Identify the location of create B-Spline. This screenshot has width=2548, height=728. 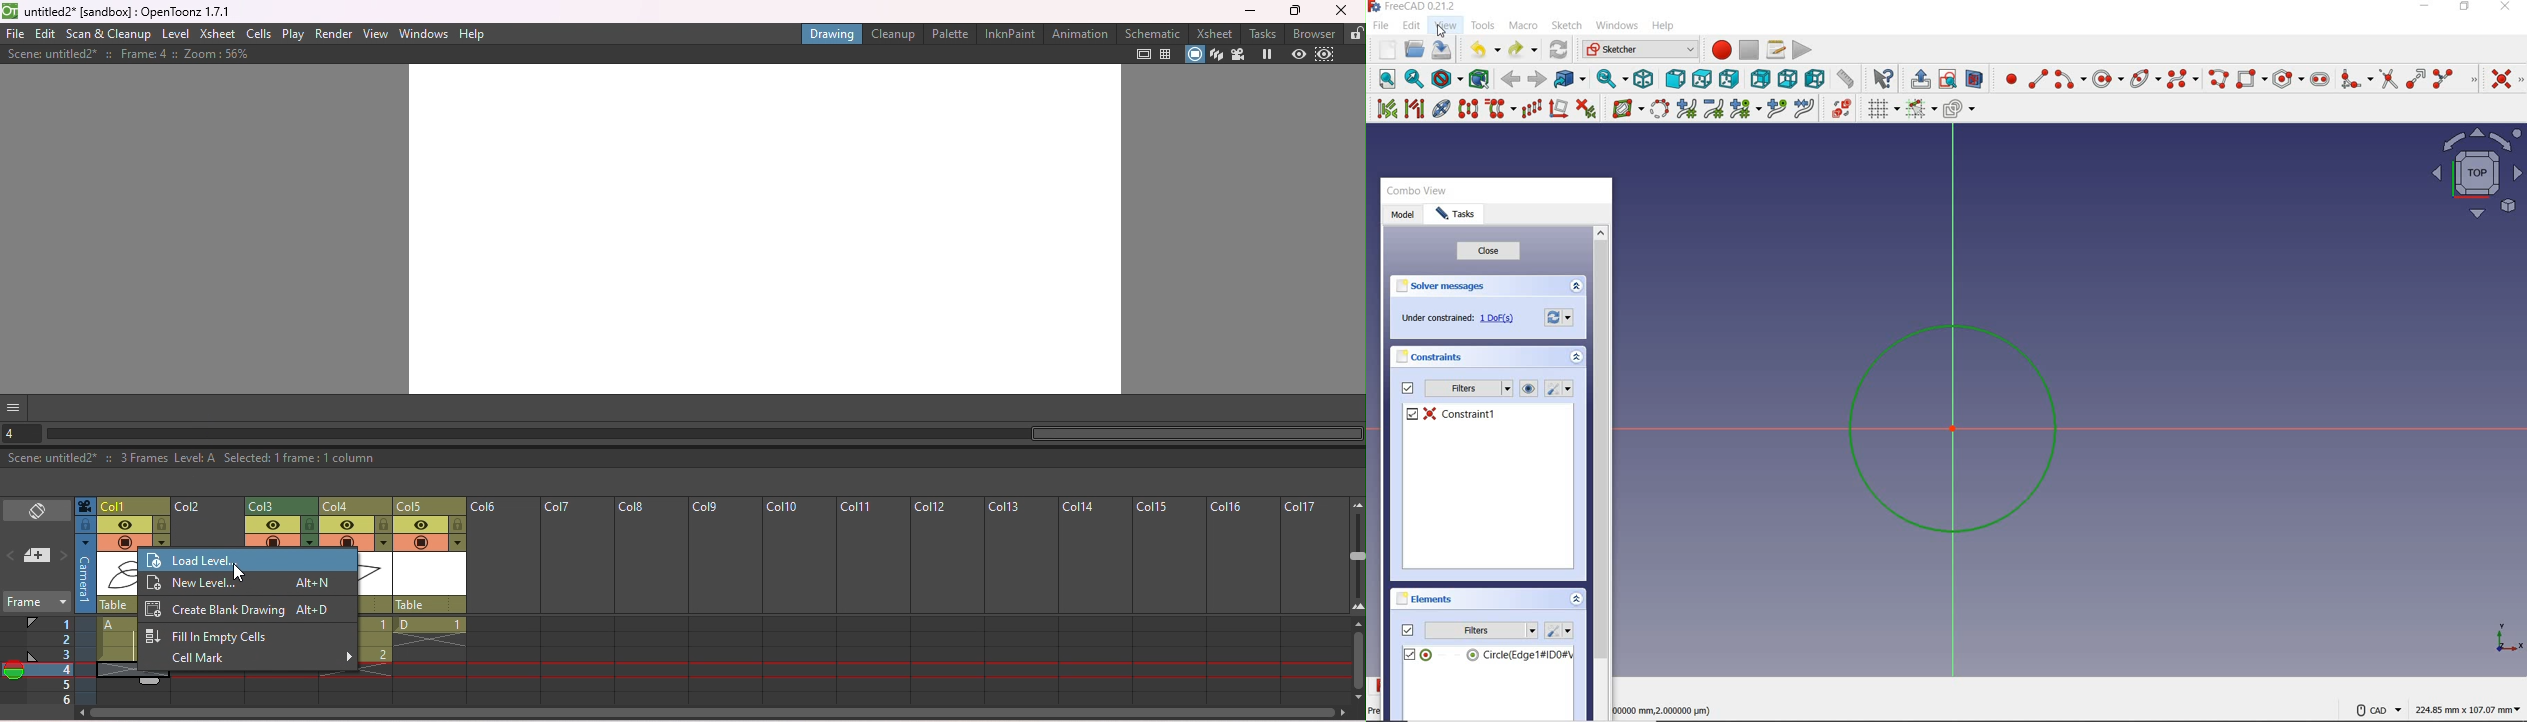
(2182, 79).